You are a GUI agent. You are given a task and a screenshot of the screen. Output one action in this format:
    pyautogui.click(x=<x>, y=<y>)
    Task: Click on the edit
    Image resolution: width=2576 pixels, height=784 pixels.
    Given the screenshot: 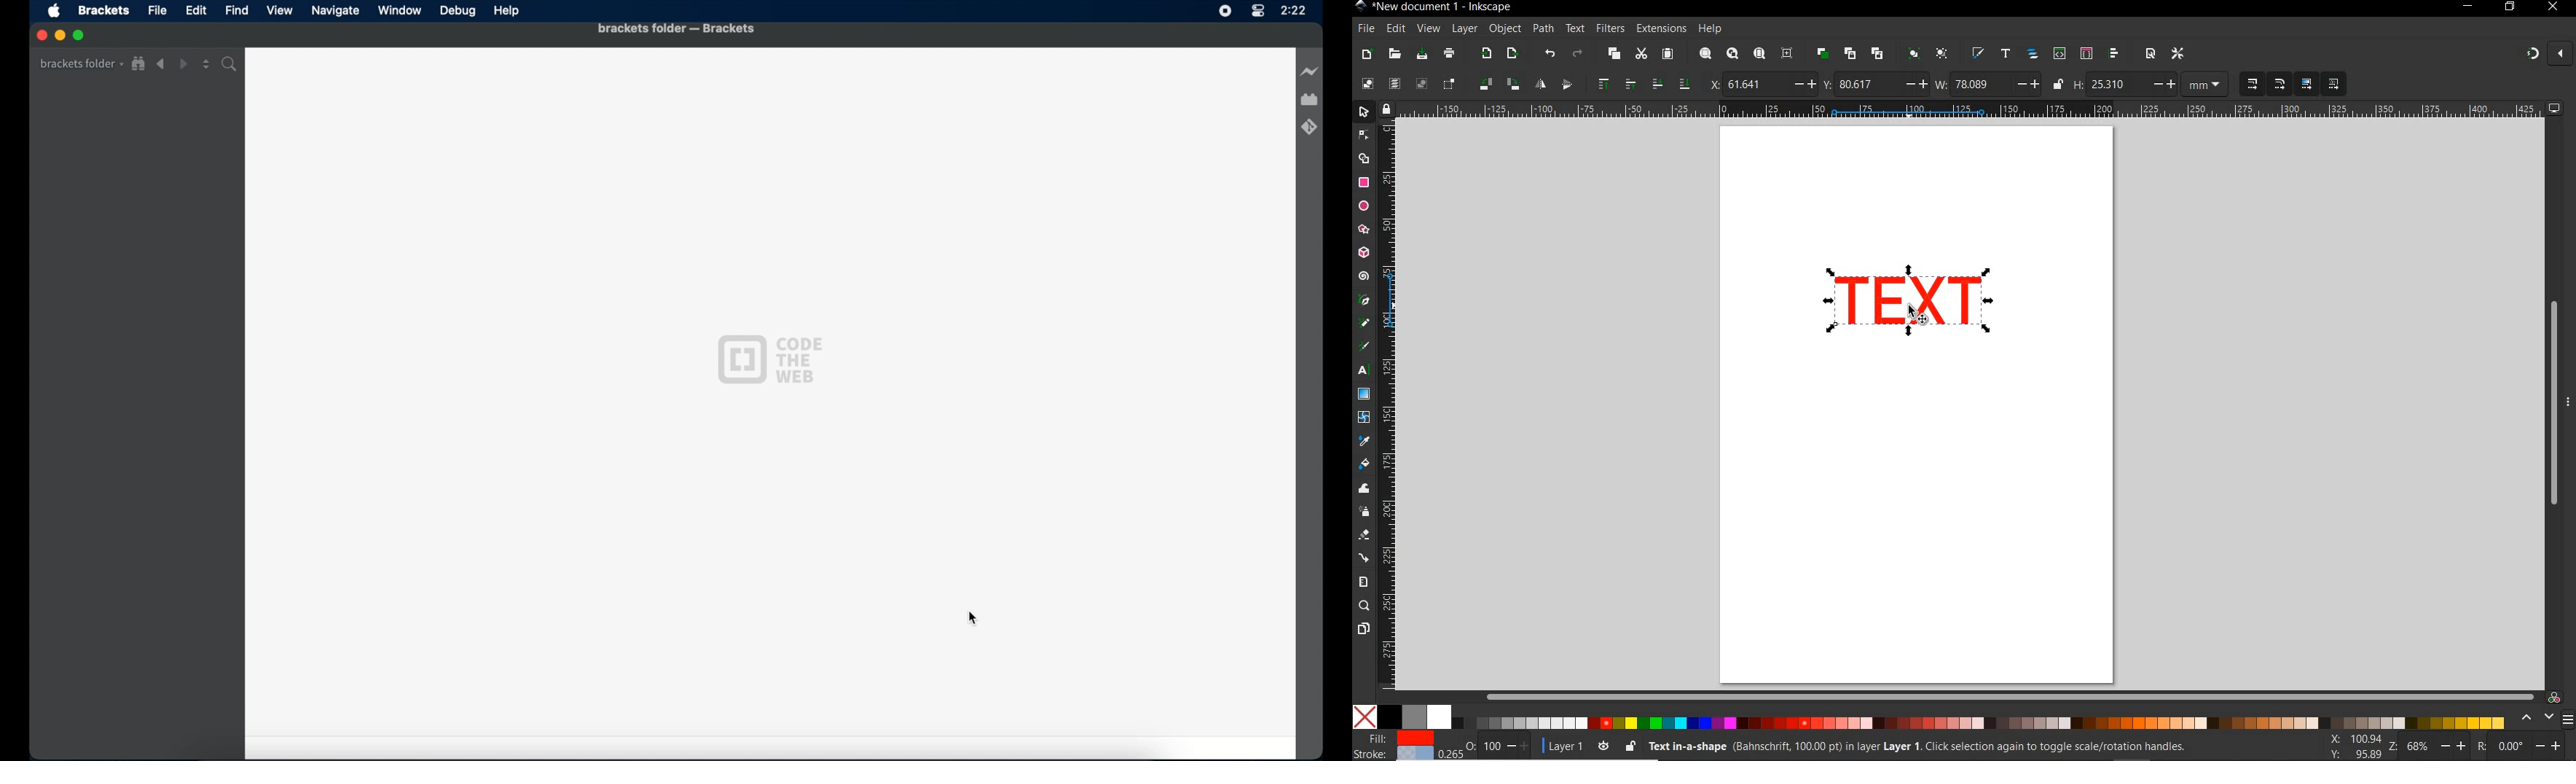 What is the action you would take?
    pyautogui.click(x=1395, y=28)
    